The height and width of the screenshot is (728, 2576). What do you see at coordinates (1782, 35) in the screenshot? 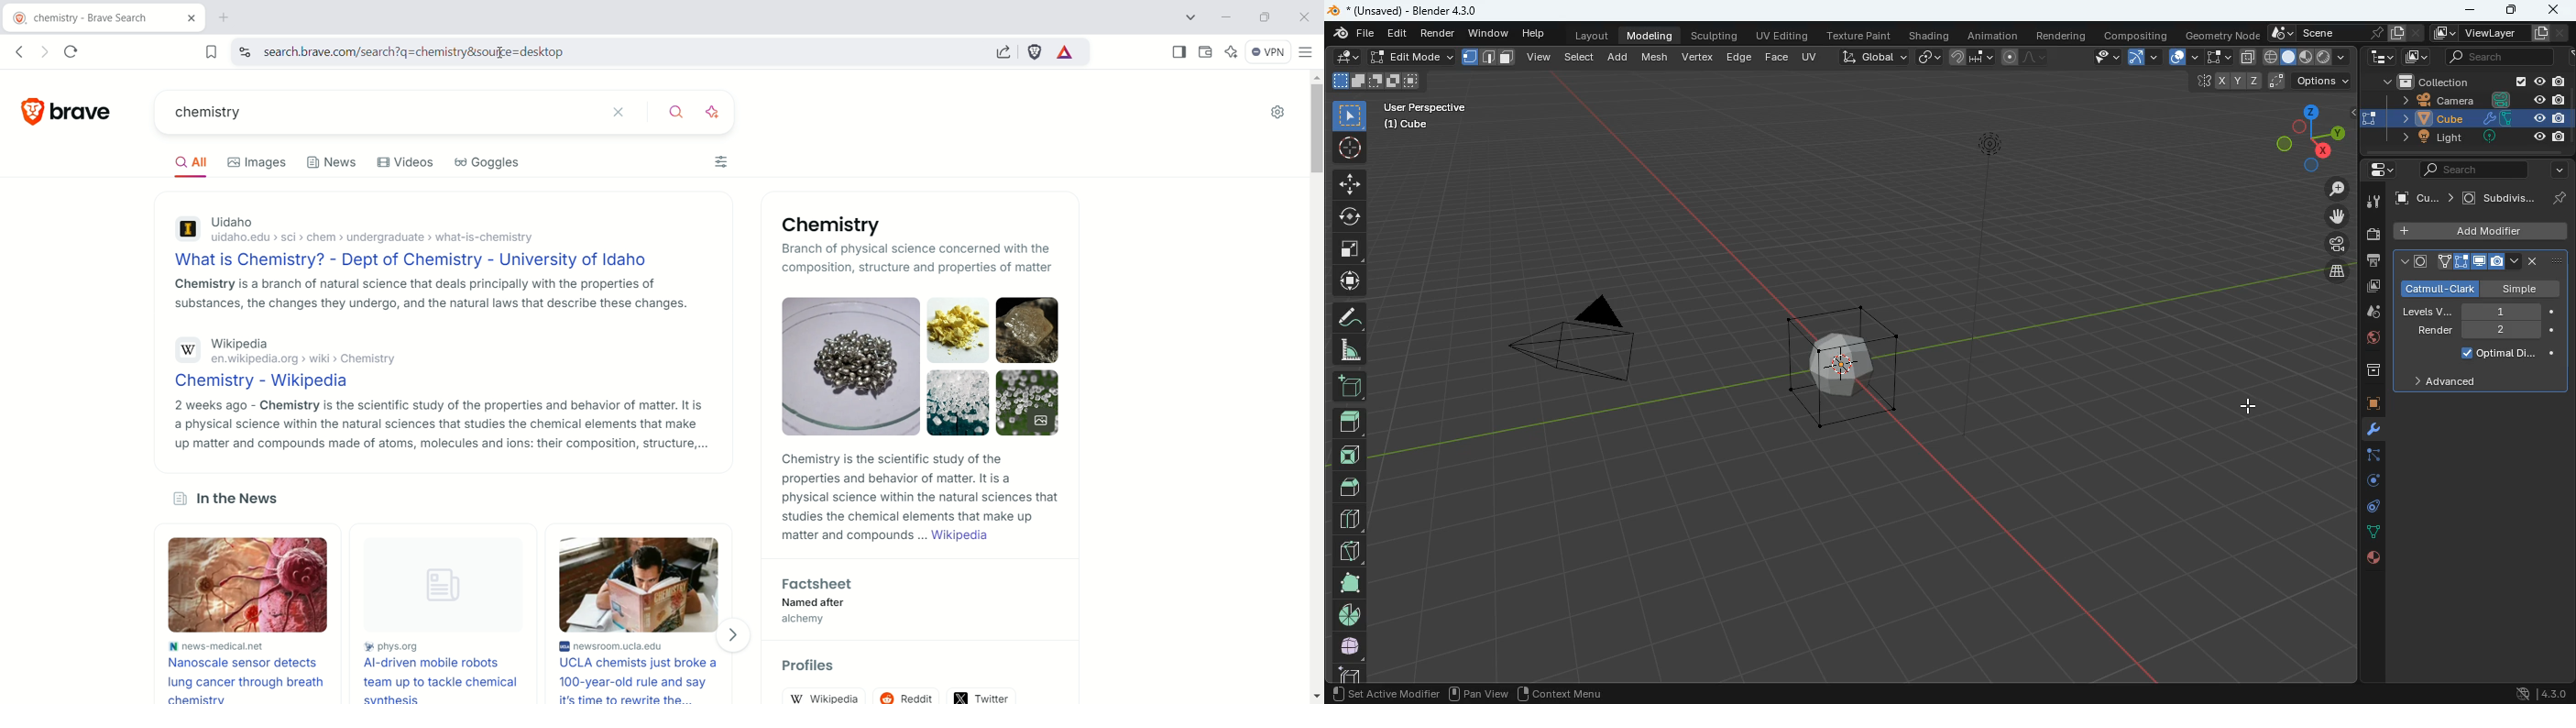
I see `uv editing` at bounding box center [1782, 35].